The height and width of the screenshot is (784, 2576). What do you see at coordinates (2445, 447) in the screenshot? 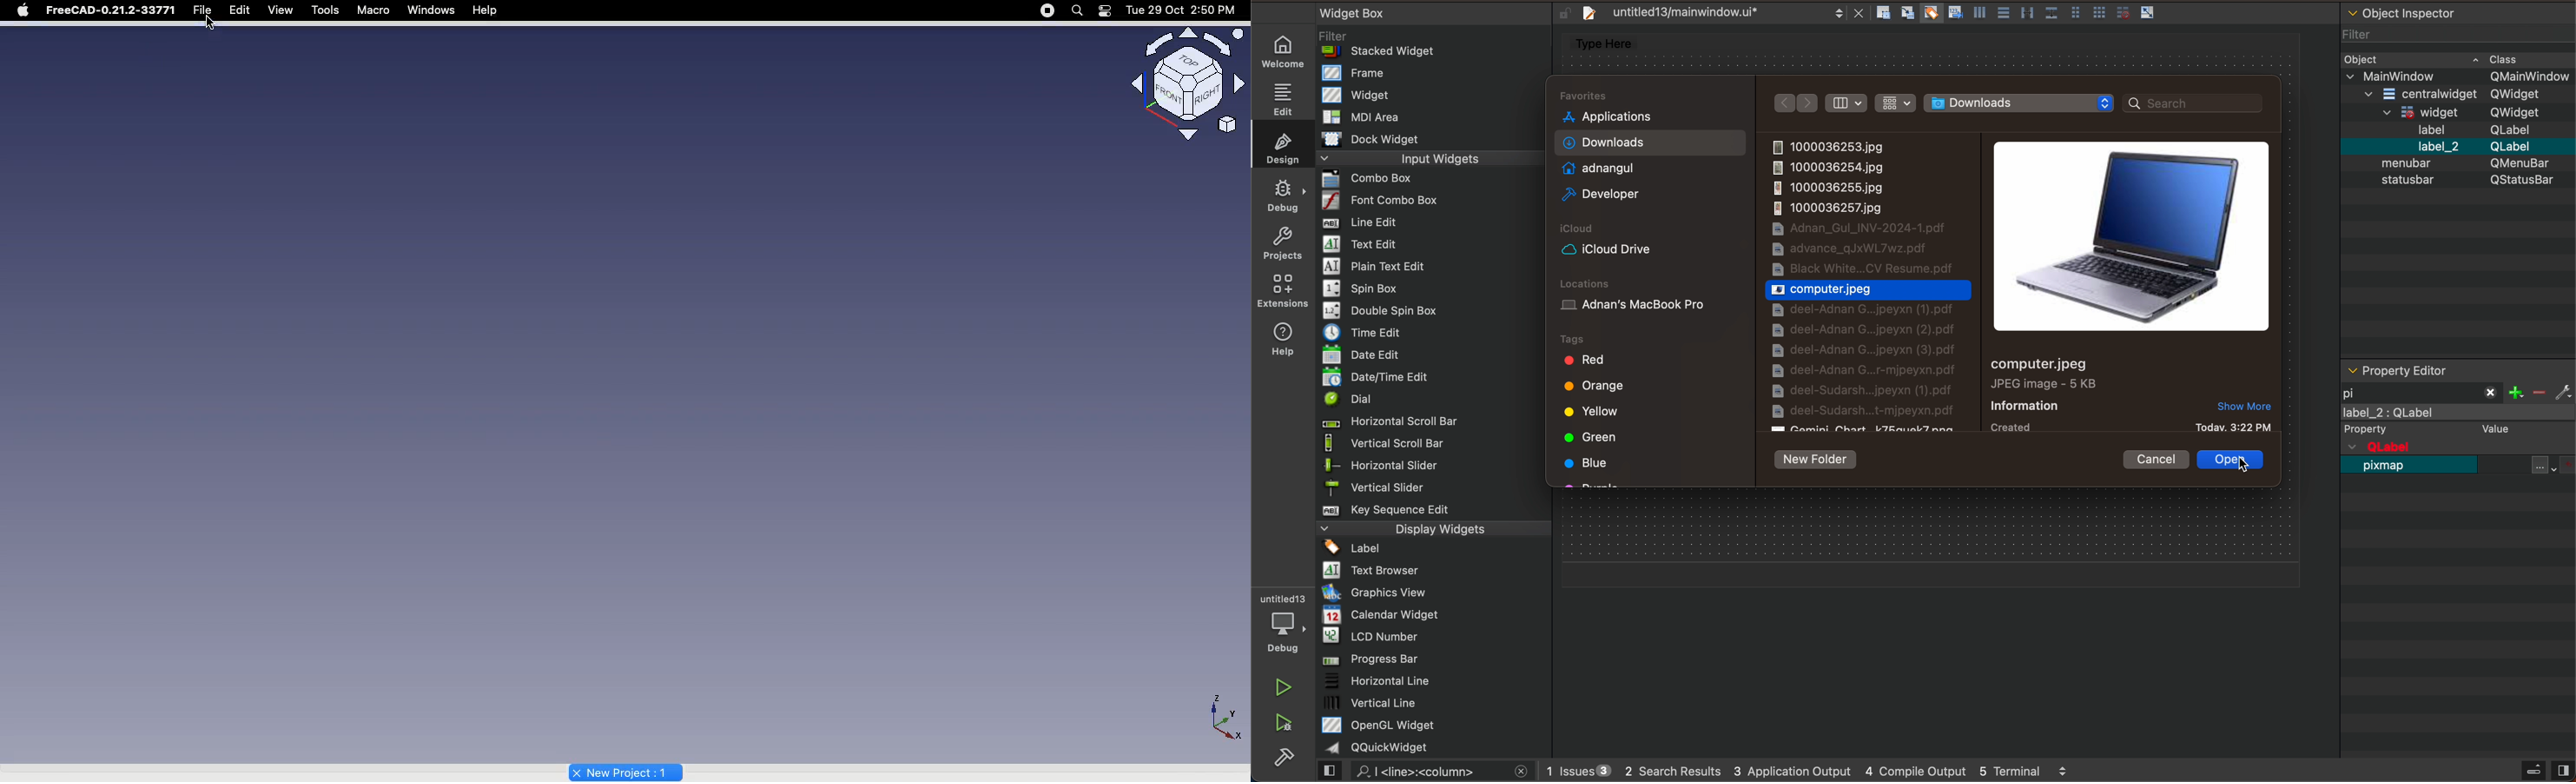
I see `qobject` at bounding box center [2445, 447].